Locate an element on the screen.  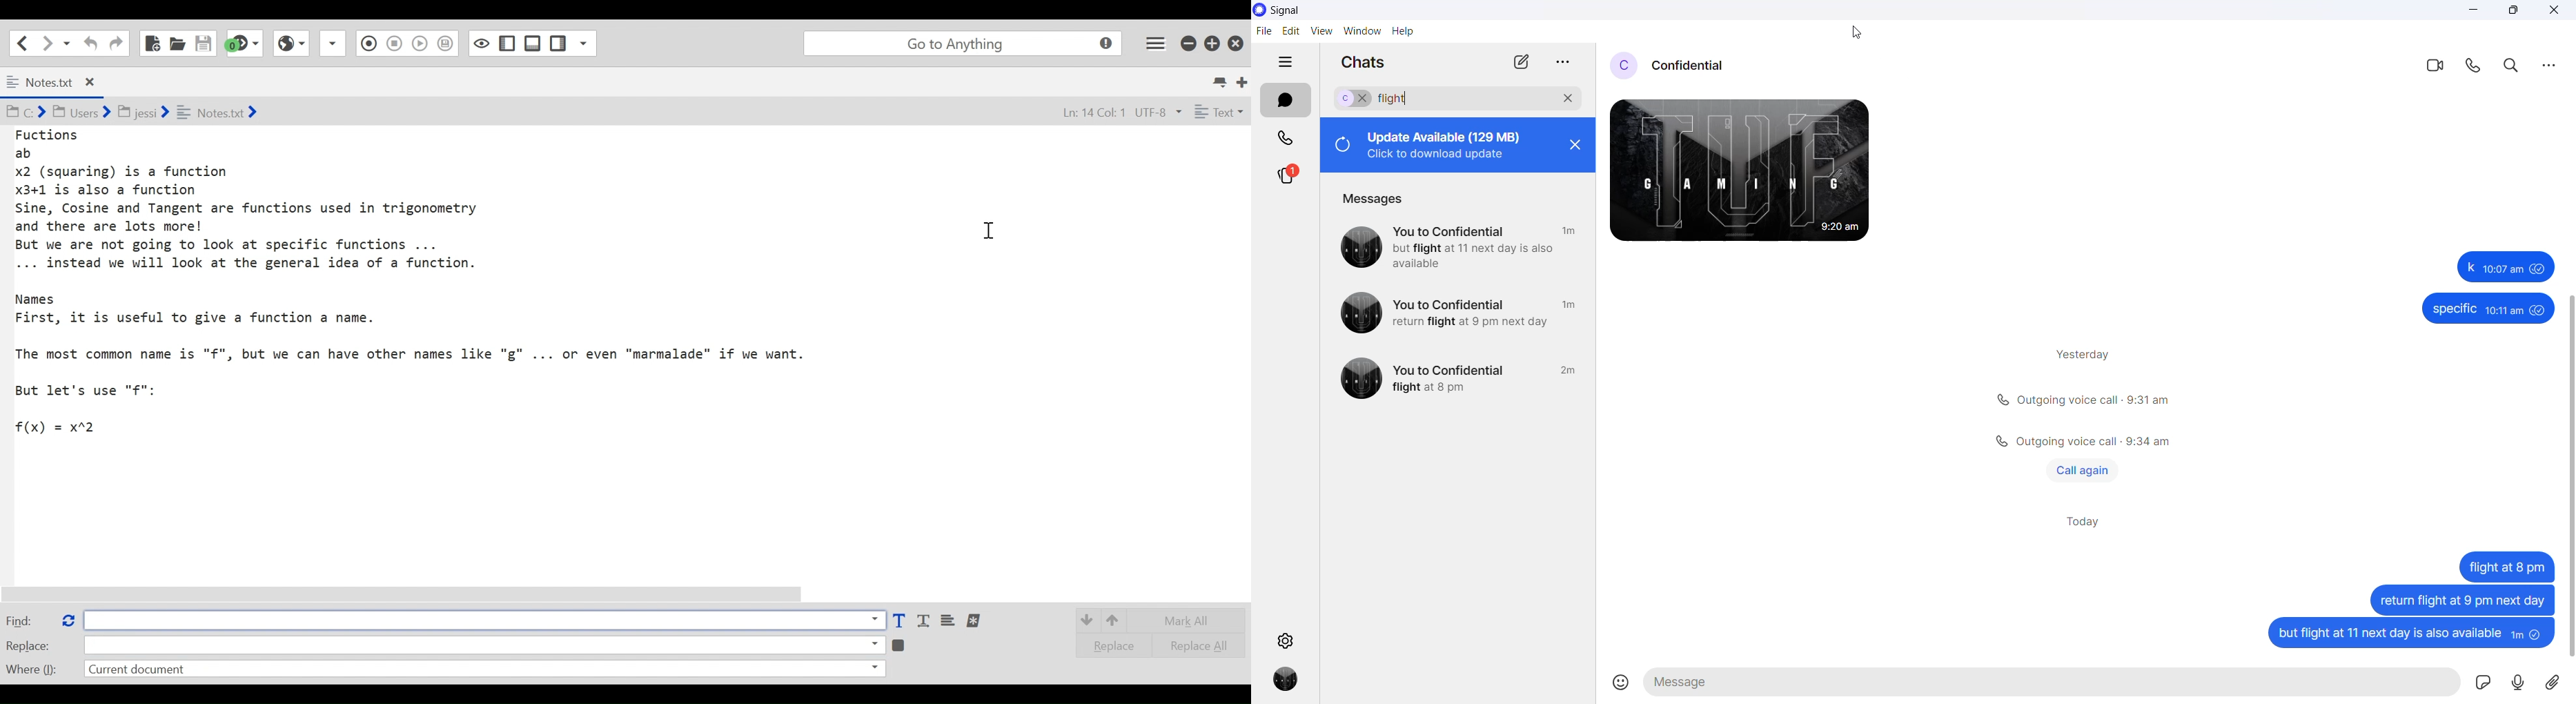
voicemail is located at coordinates (2520, 683).